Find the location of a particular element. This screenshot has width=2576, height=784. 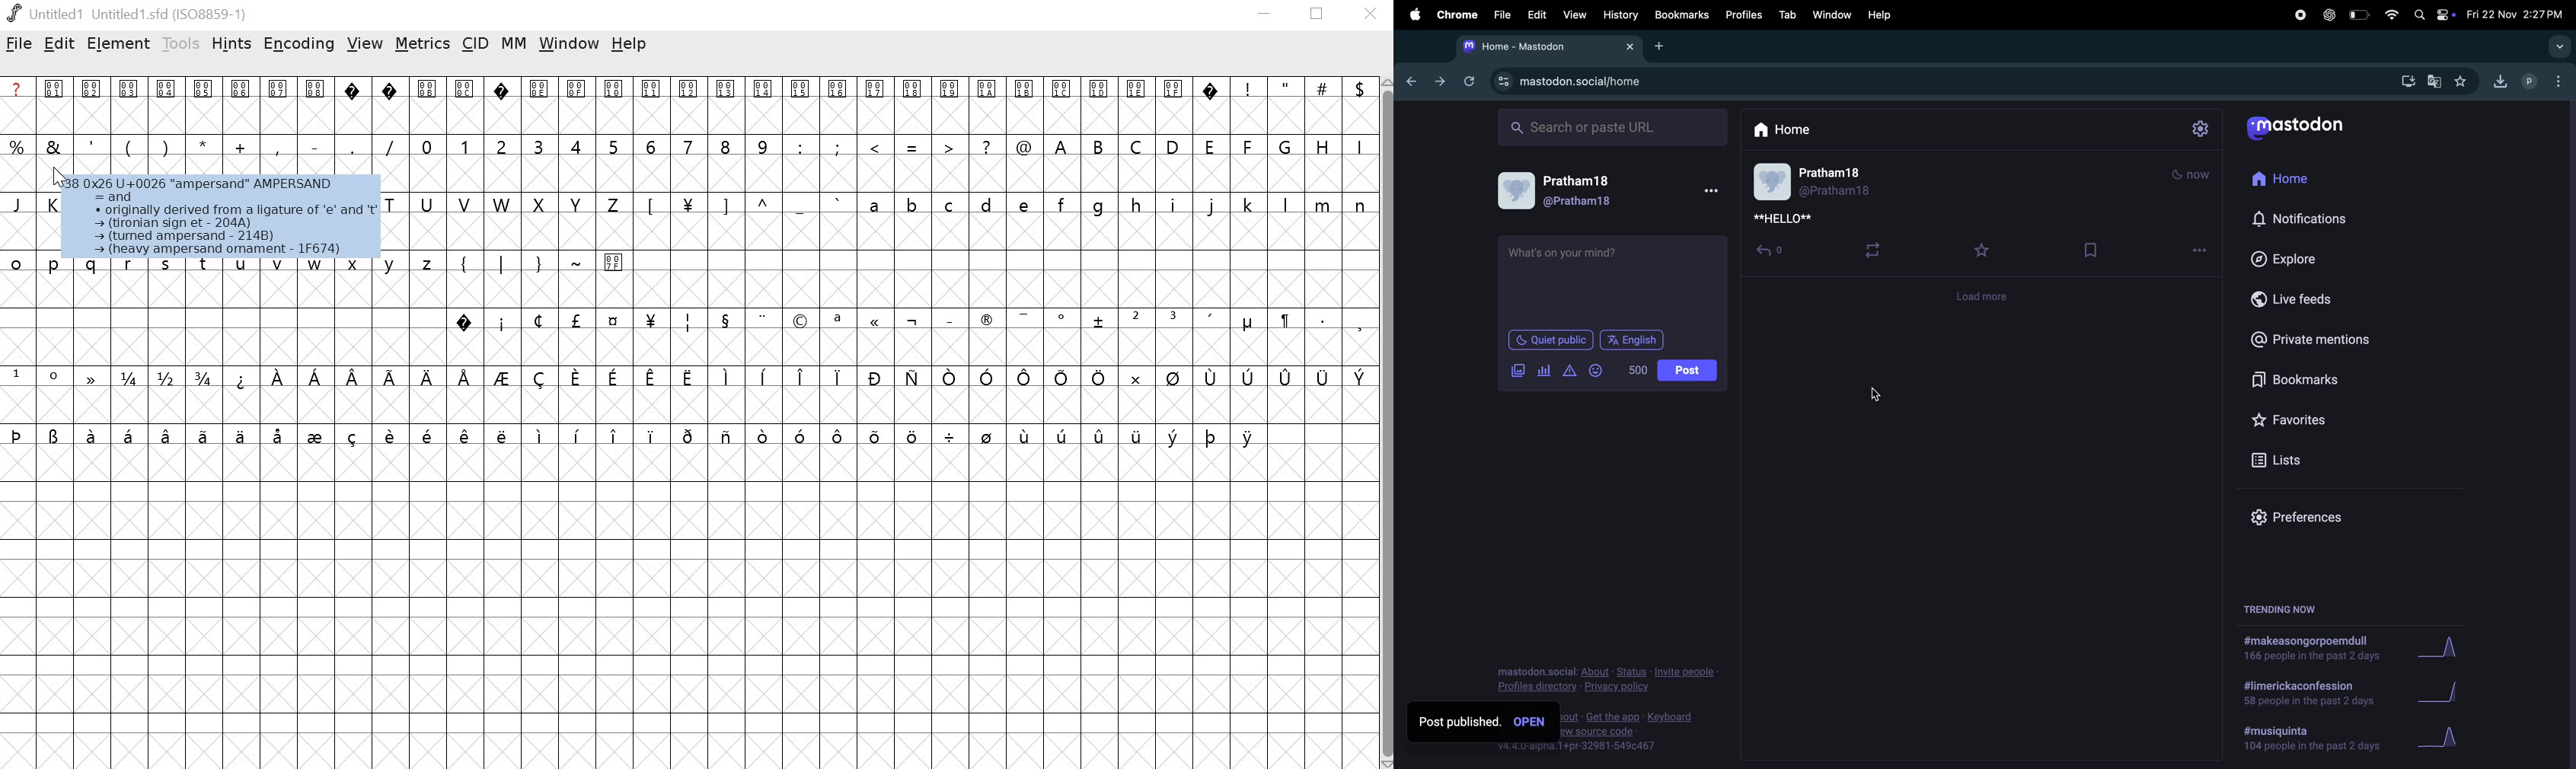

! is located at coordinates (1248, 105).